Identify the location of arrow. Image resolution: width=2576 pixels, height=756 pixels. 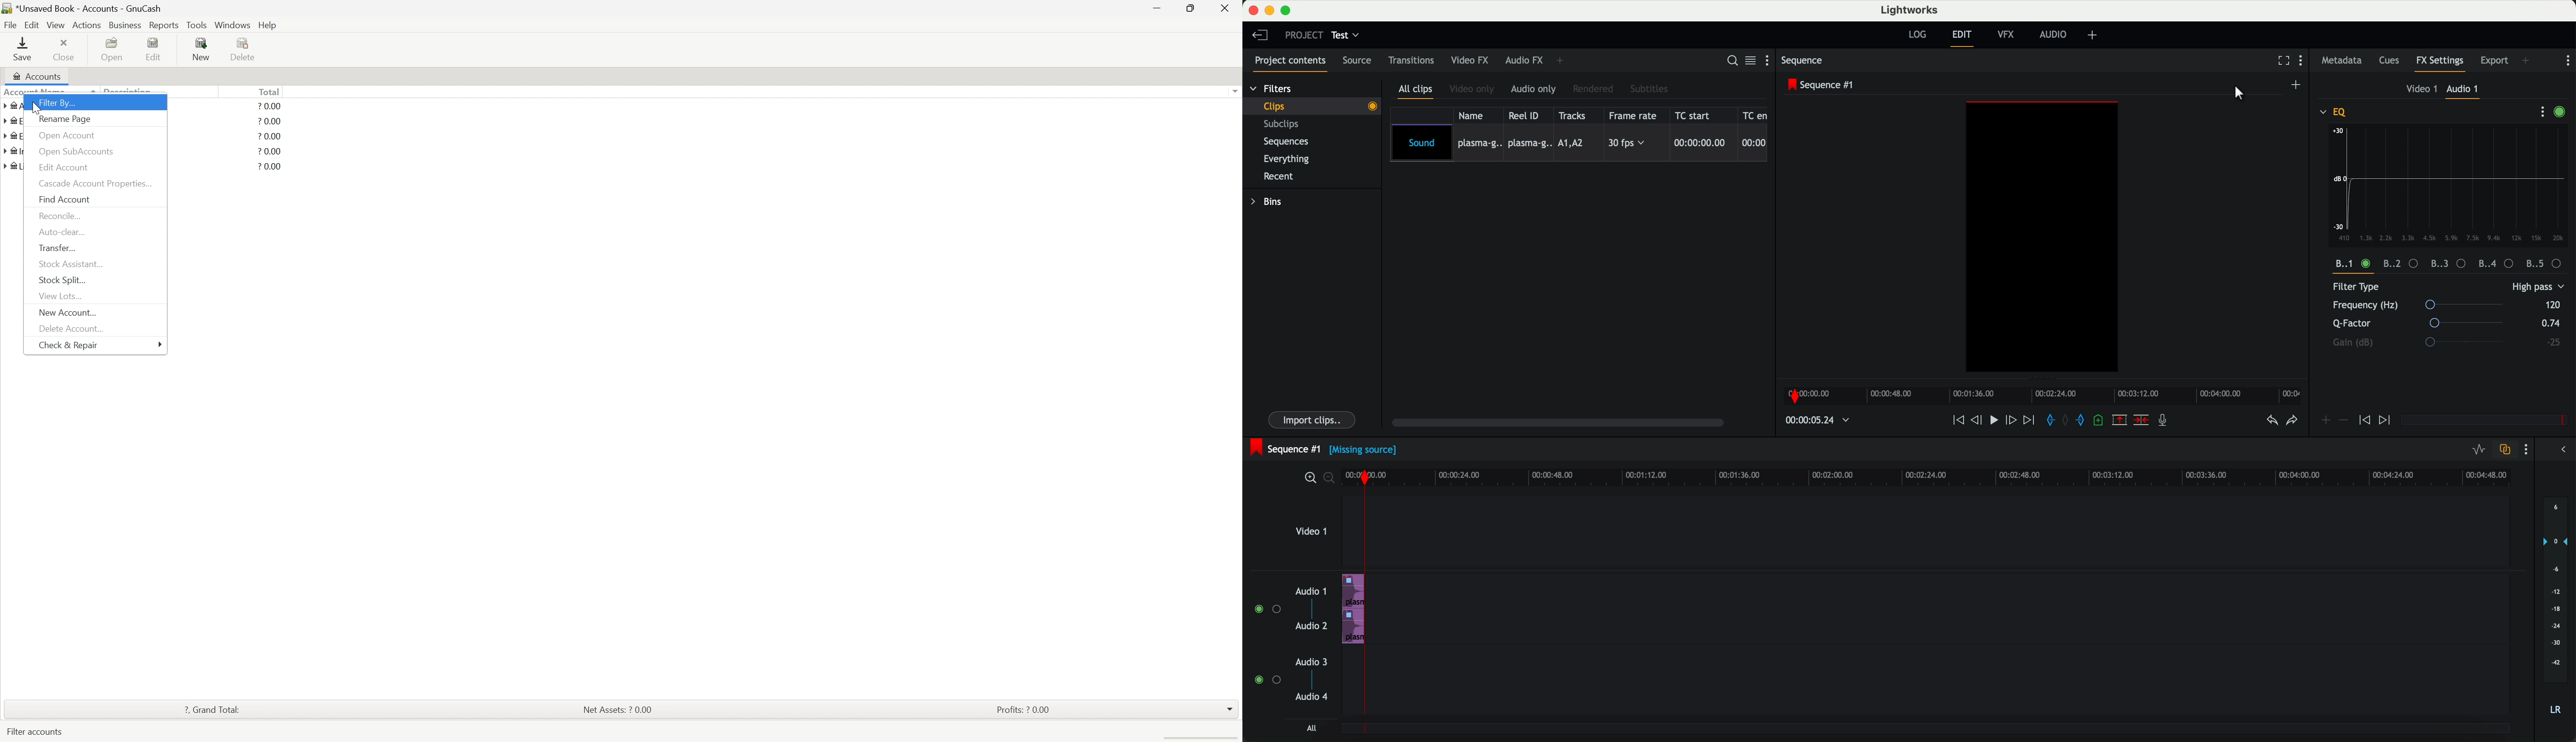
(2560, 450).